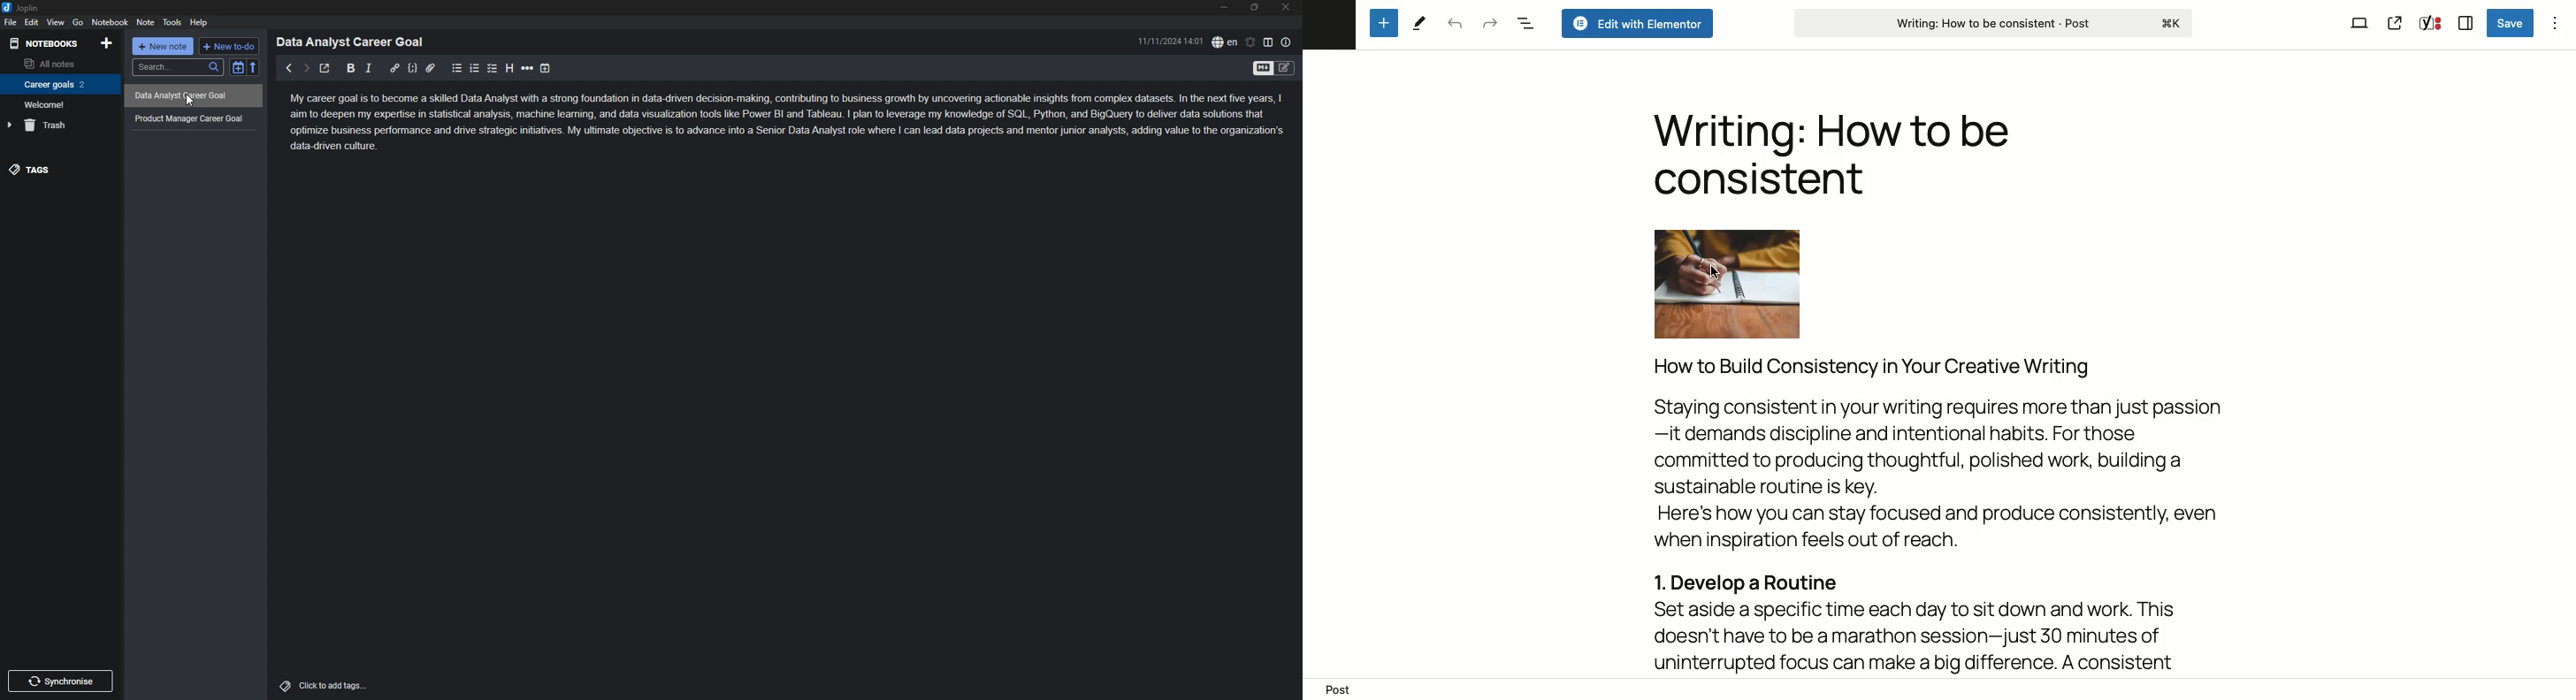 The height and width of the screenshot is (700, 2576). What do you see at coordinates (1285, 69) in the screenshot?
I see `Toggle Editor` at bounding box center [1285, 69].